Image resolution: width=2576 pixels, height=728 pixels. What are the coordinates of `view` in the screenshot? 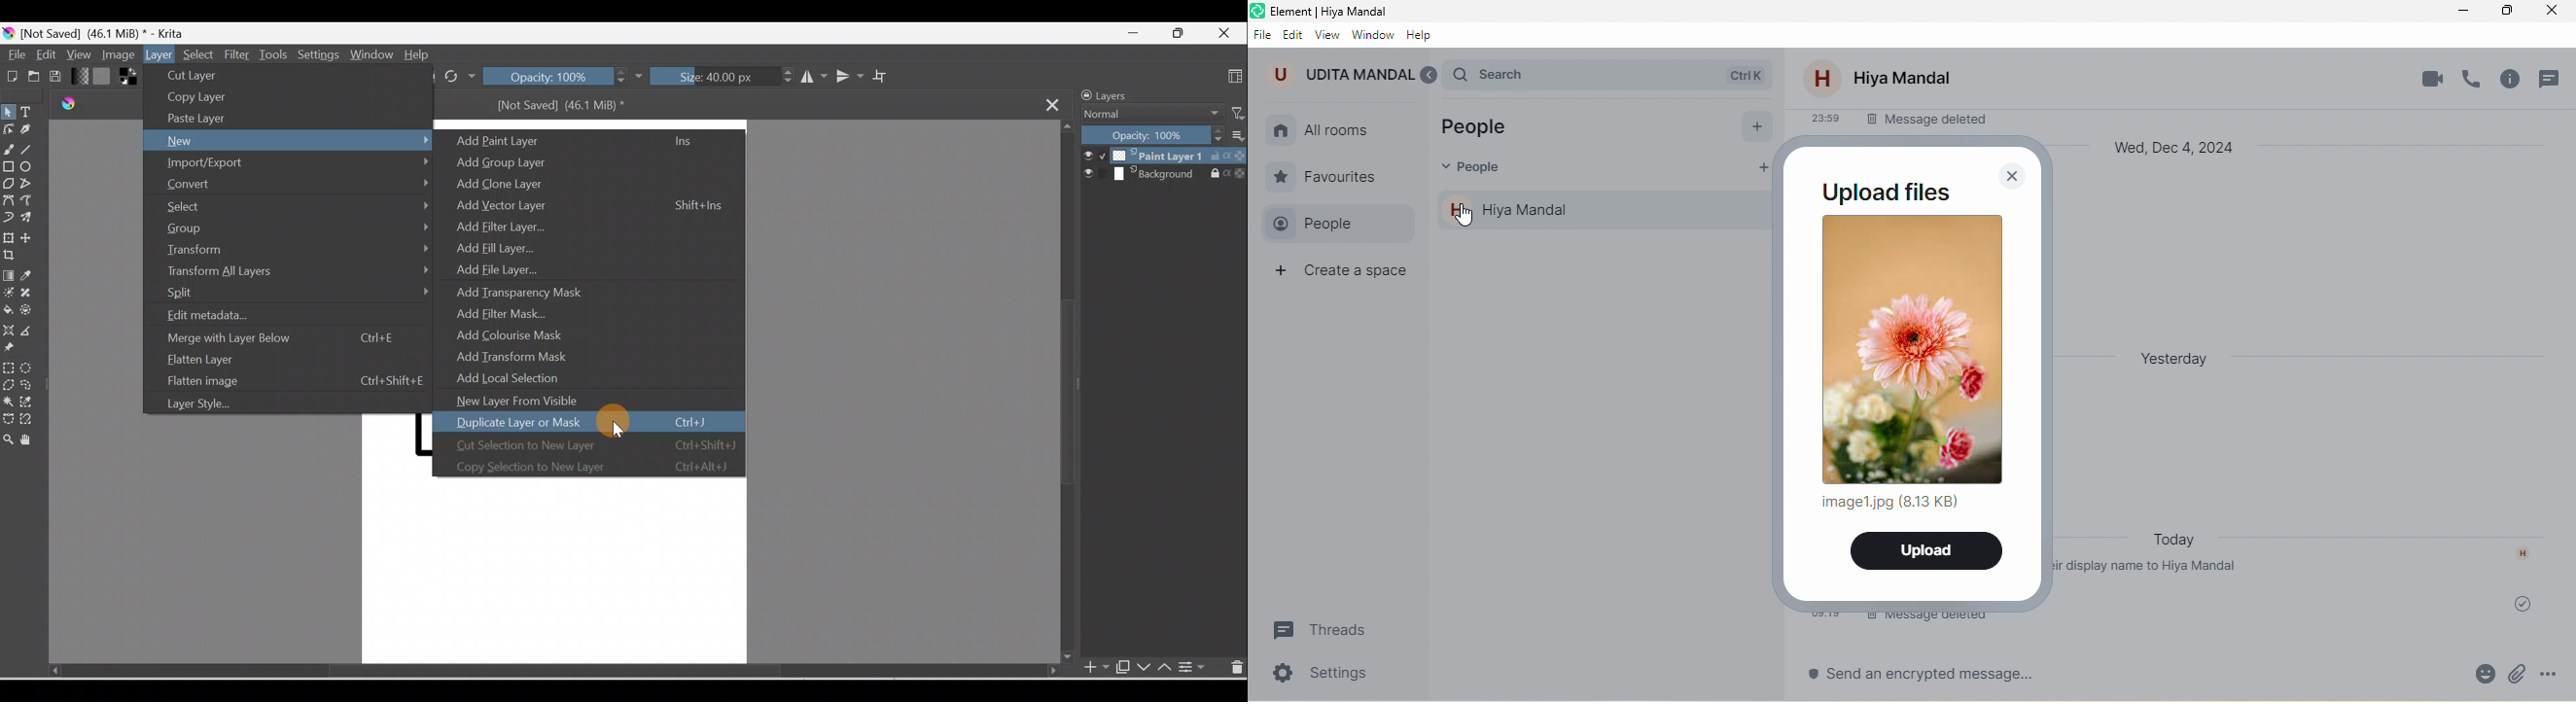 It's located at (1326, 33).